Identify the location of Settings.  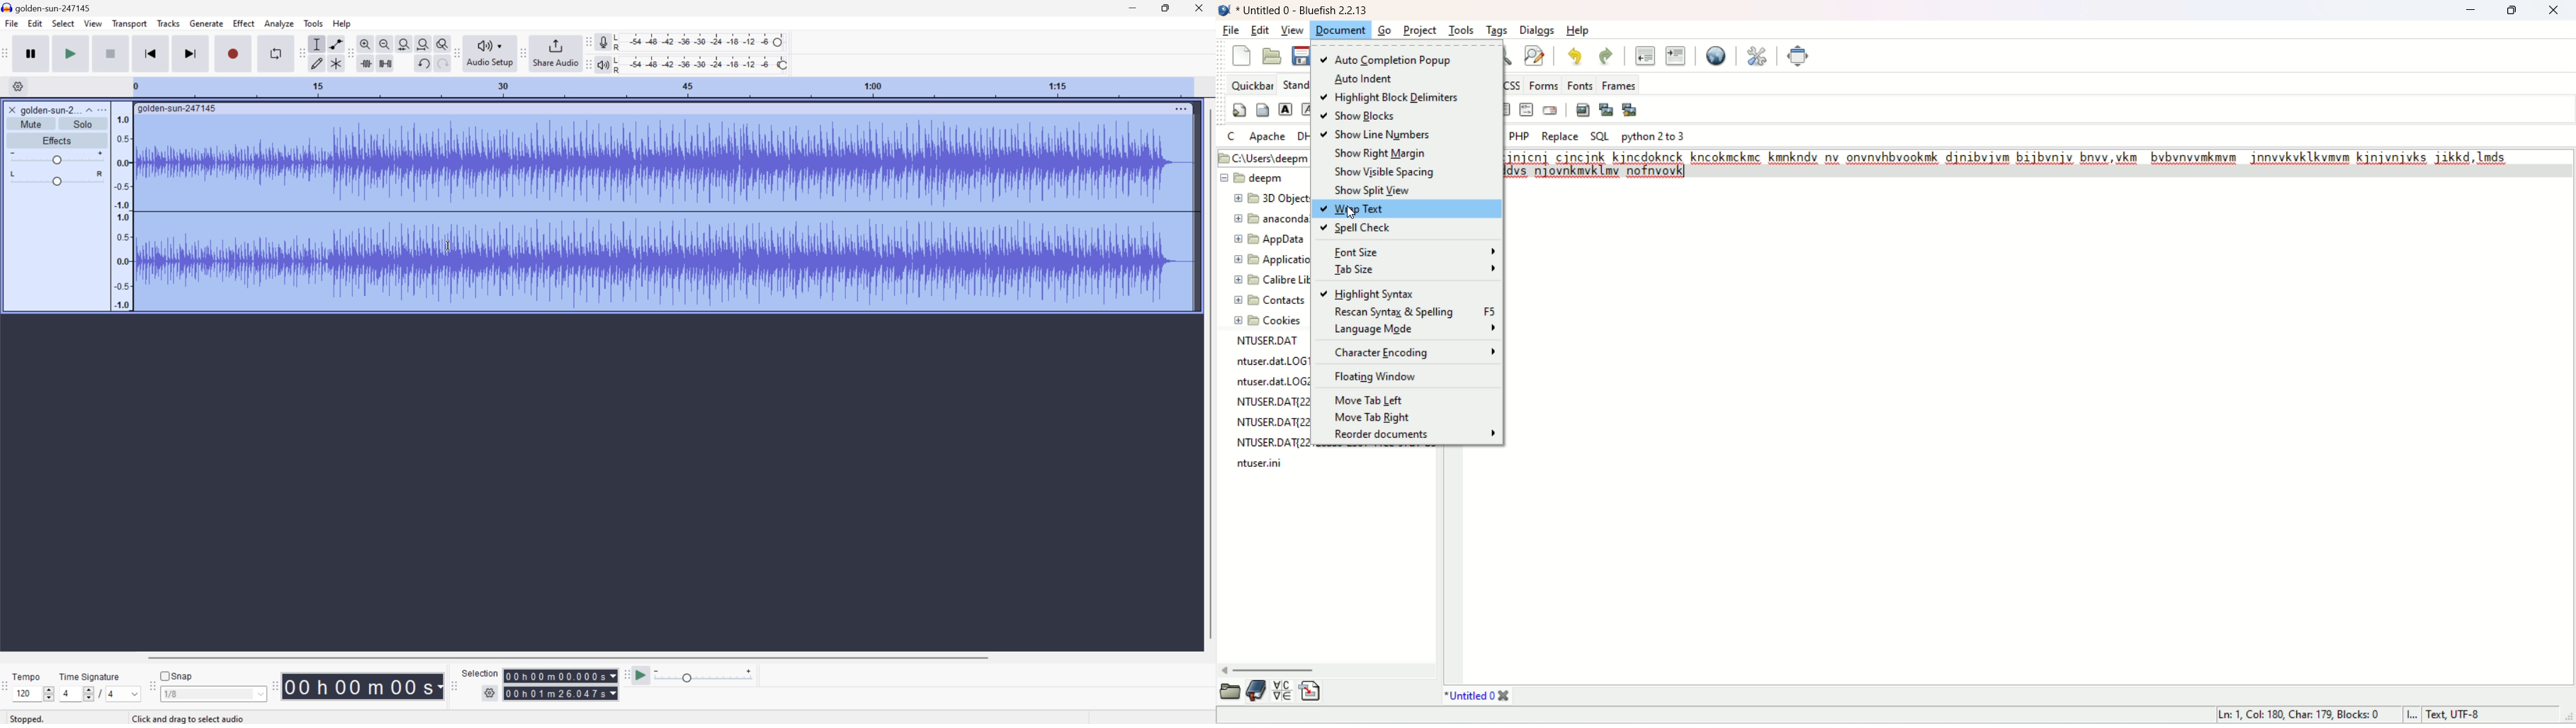
(16, 86).